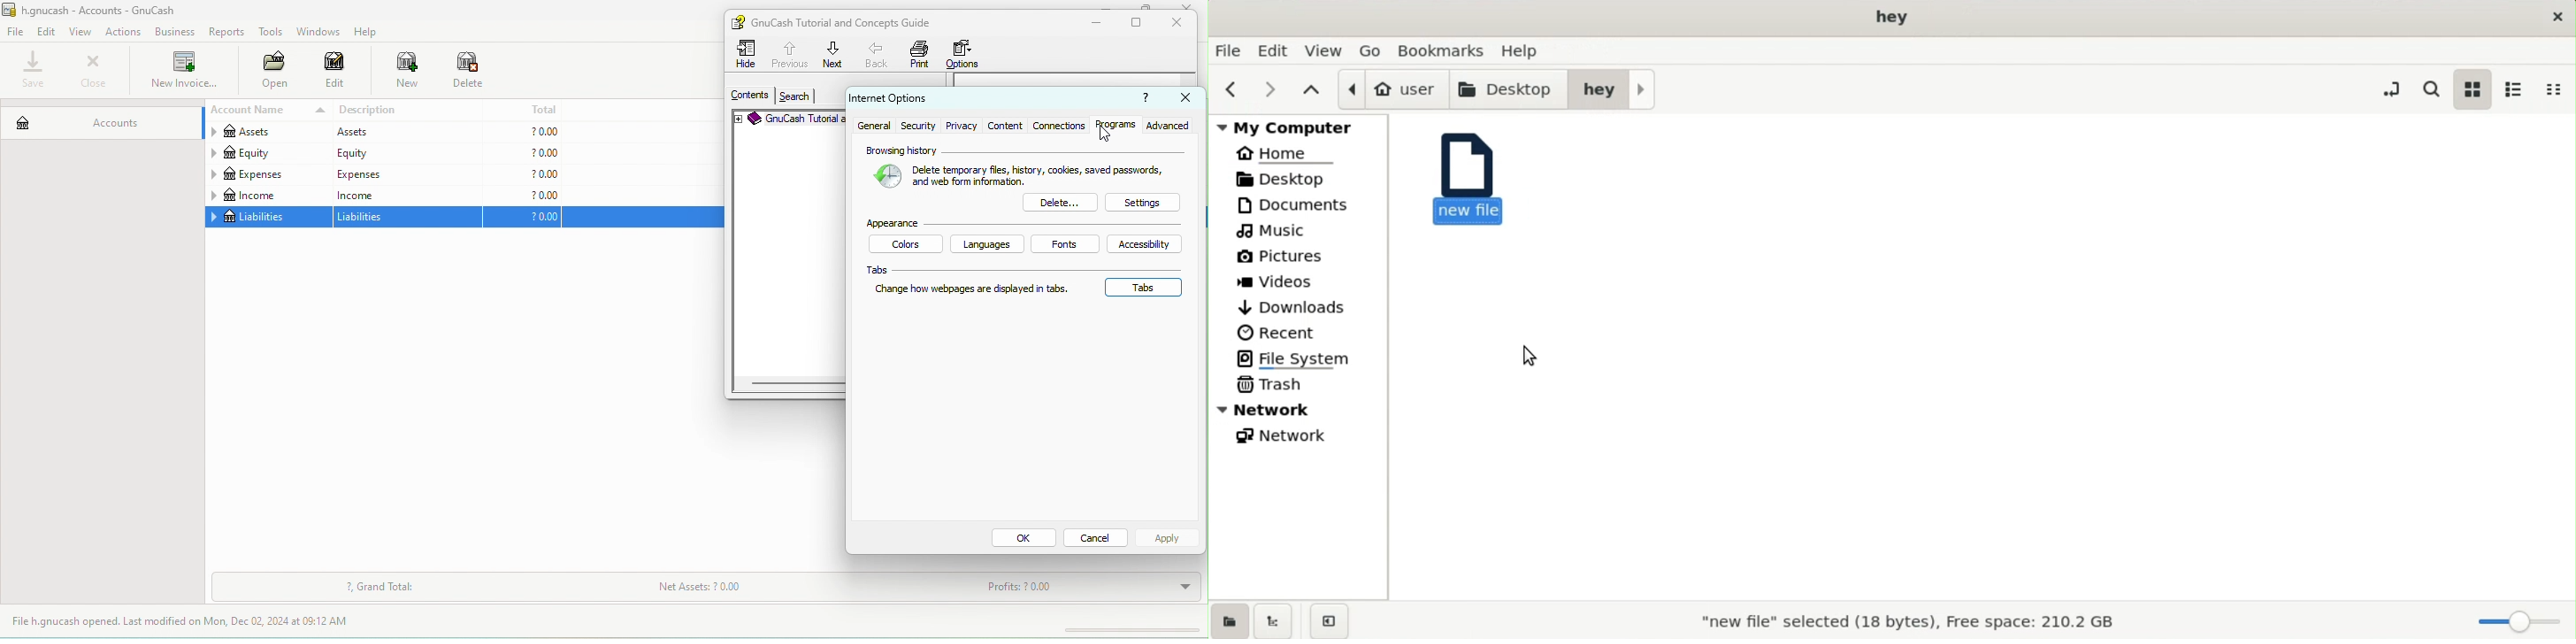  Describe the element at coordinates (93, 71) in the screenshot. I see `close` at that location.